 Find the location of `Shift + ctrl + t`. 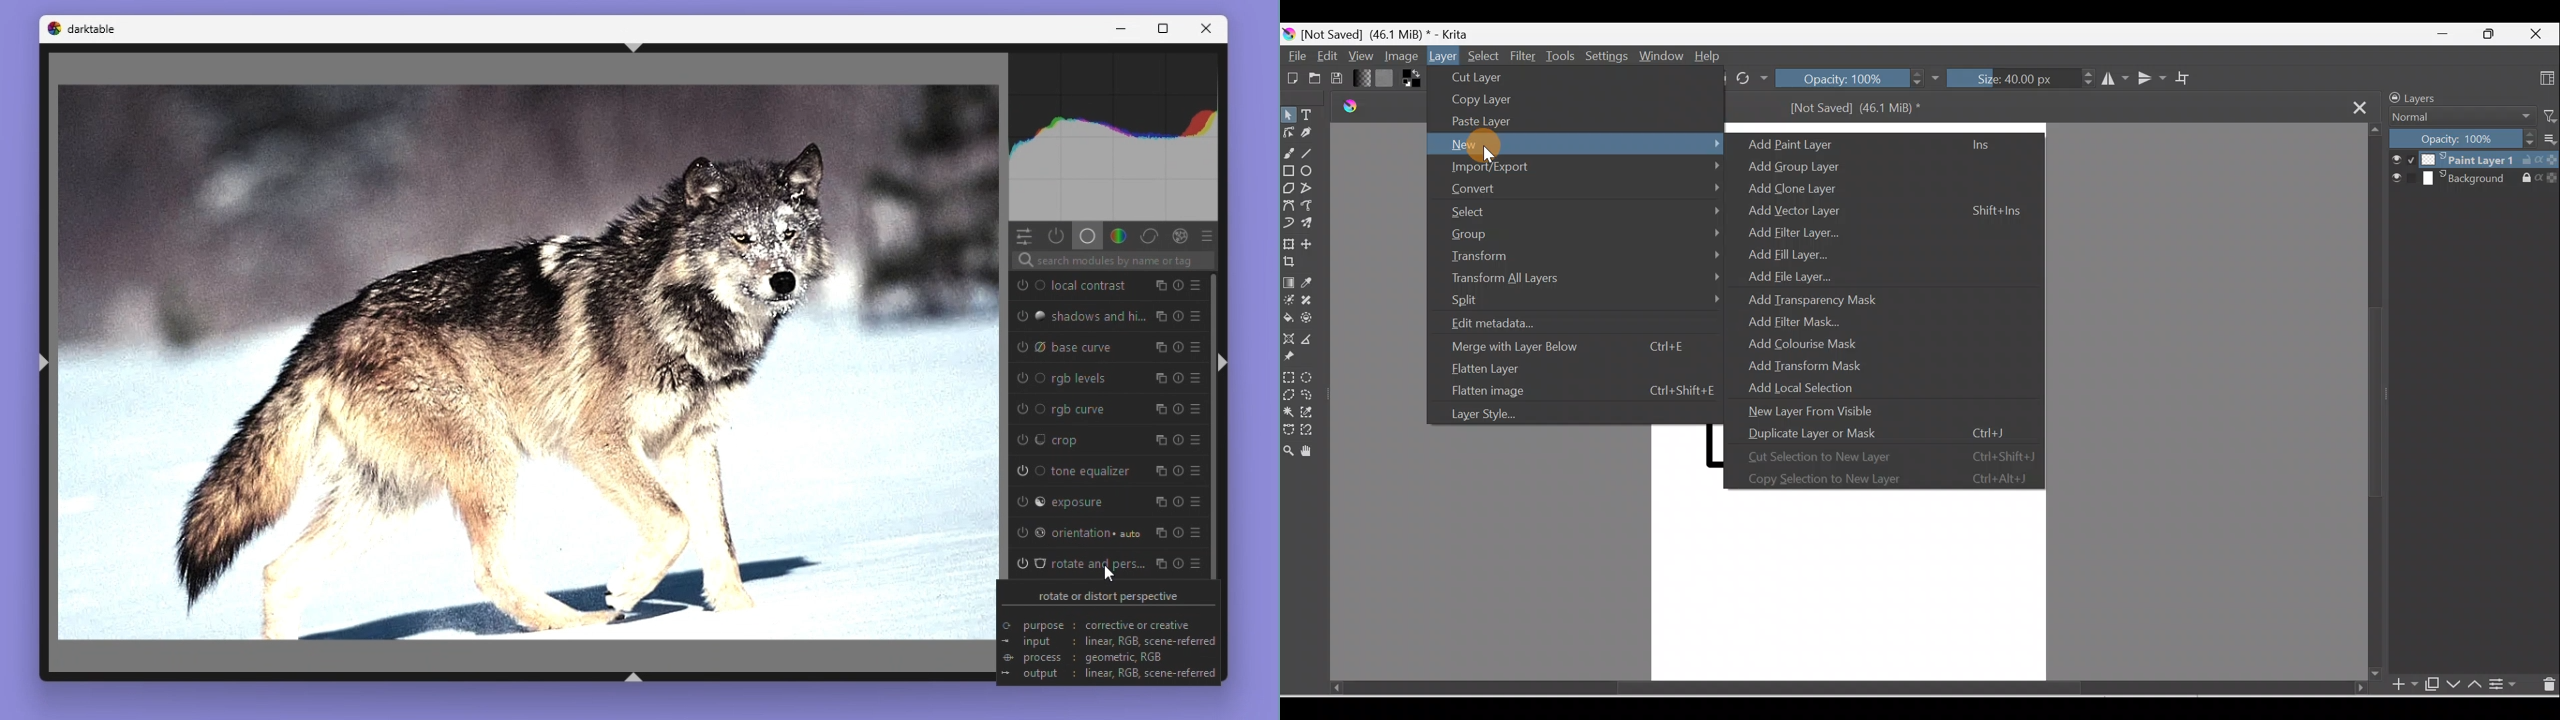

Shift + ctrl + t is located at coordinates (633, 47).